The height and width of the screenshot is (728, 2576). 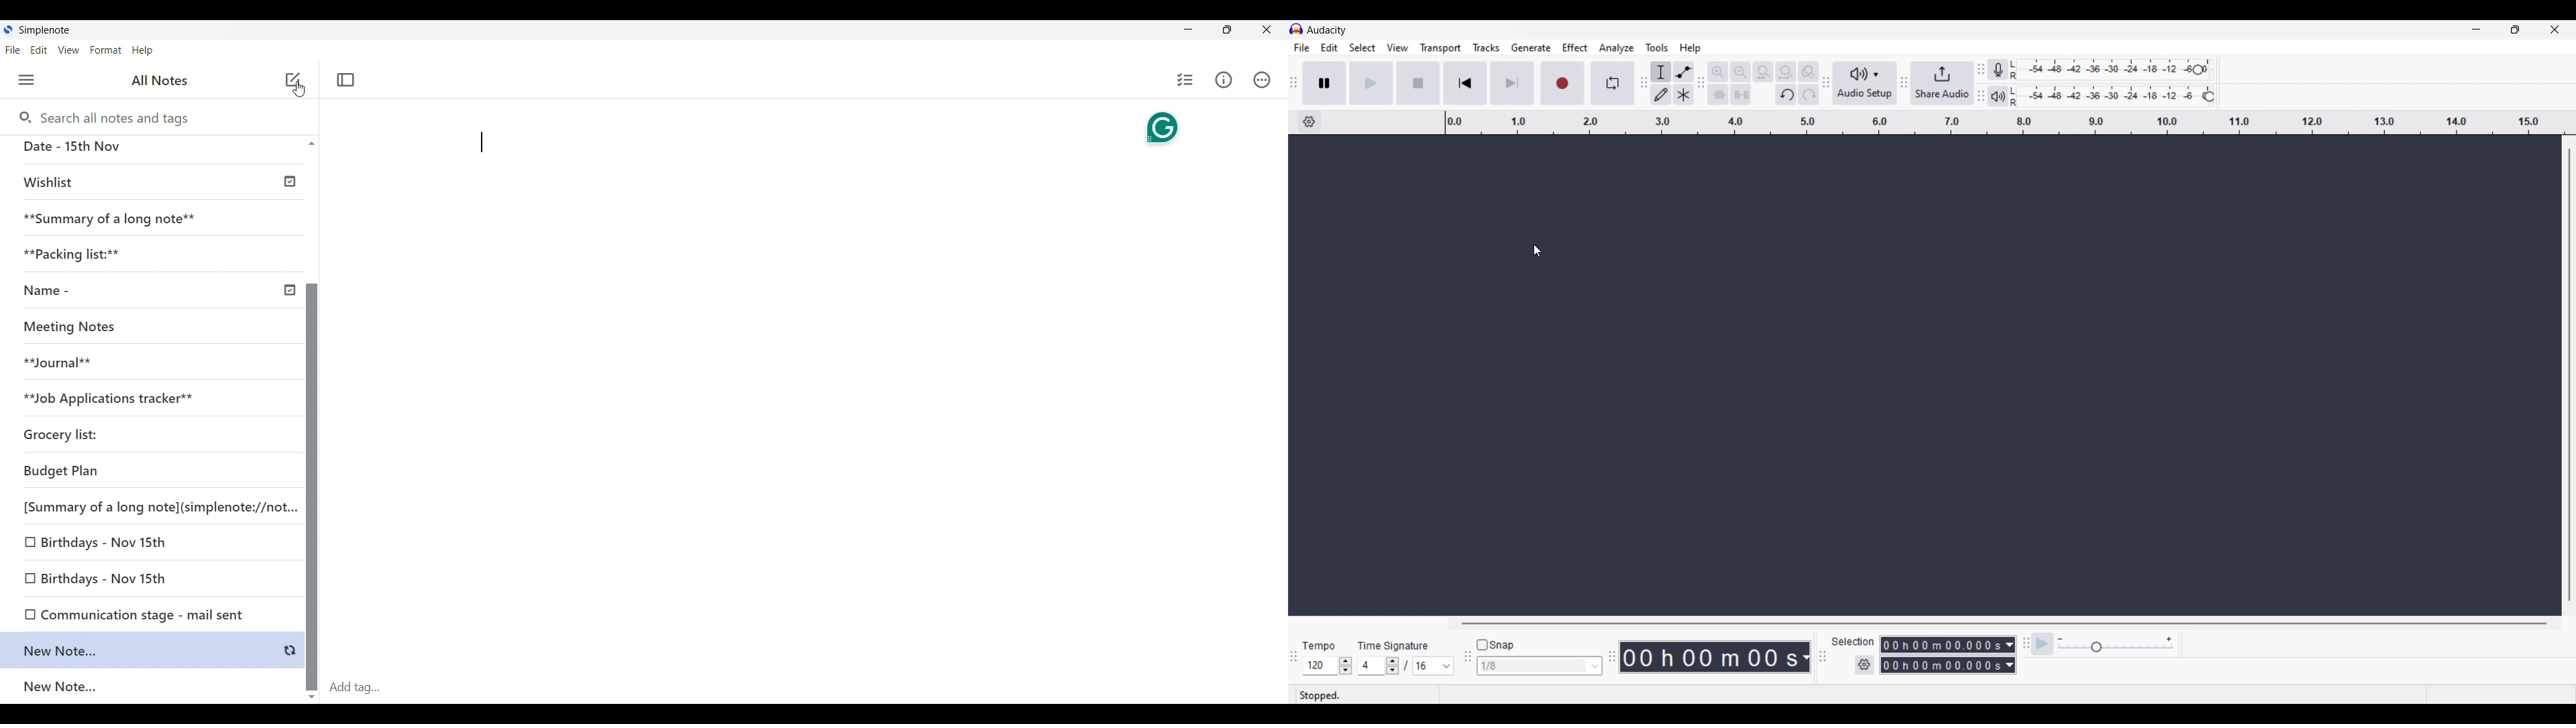 What do you see at coordinates (1393, 666) in the screenshot?
I see `Increase/Decrease time signature` at bounding box center [1393, 666].